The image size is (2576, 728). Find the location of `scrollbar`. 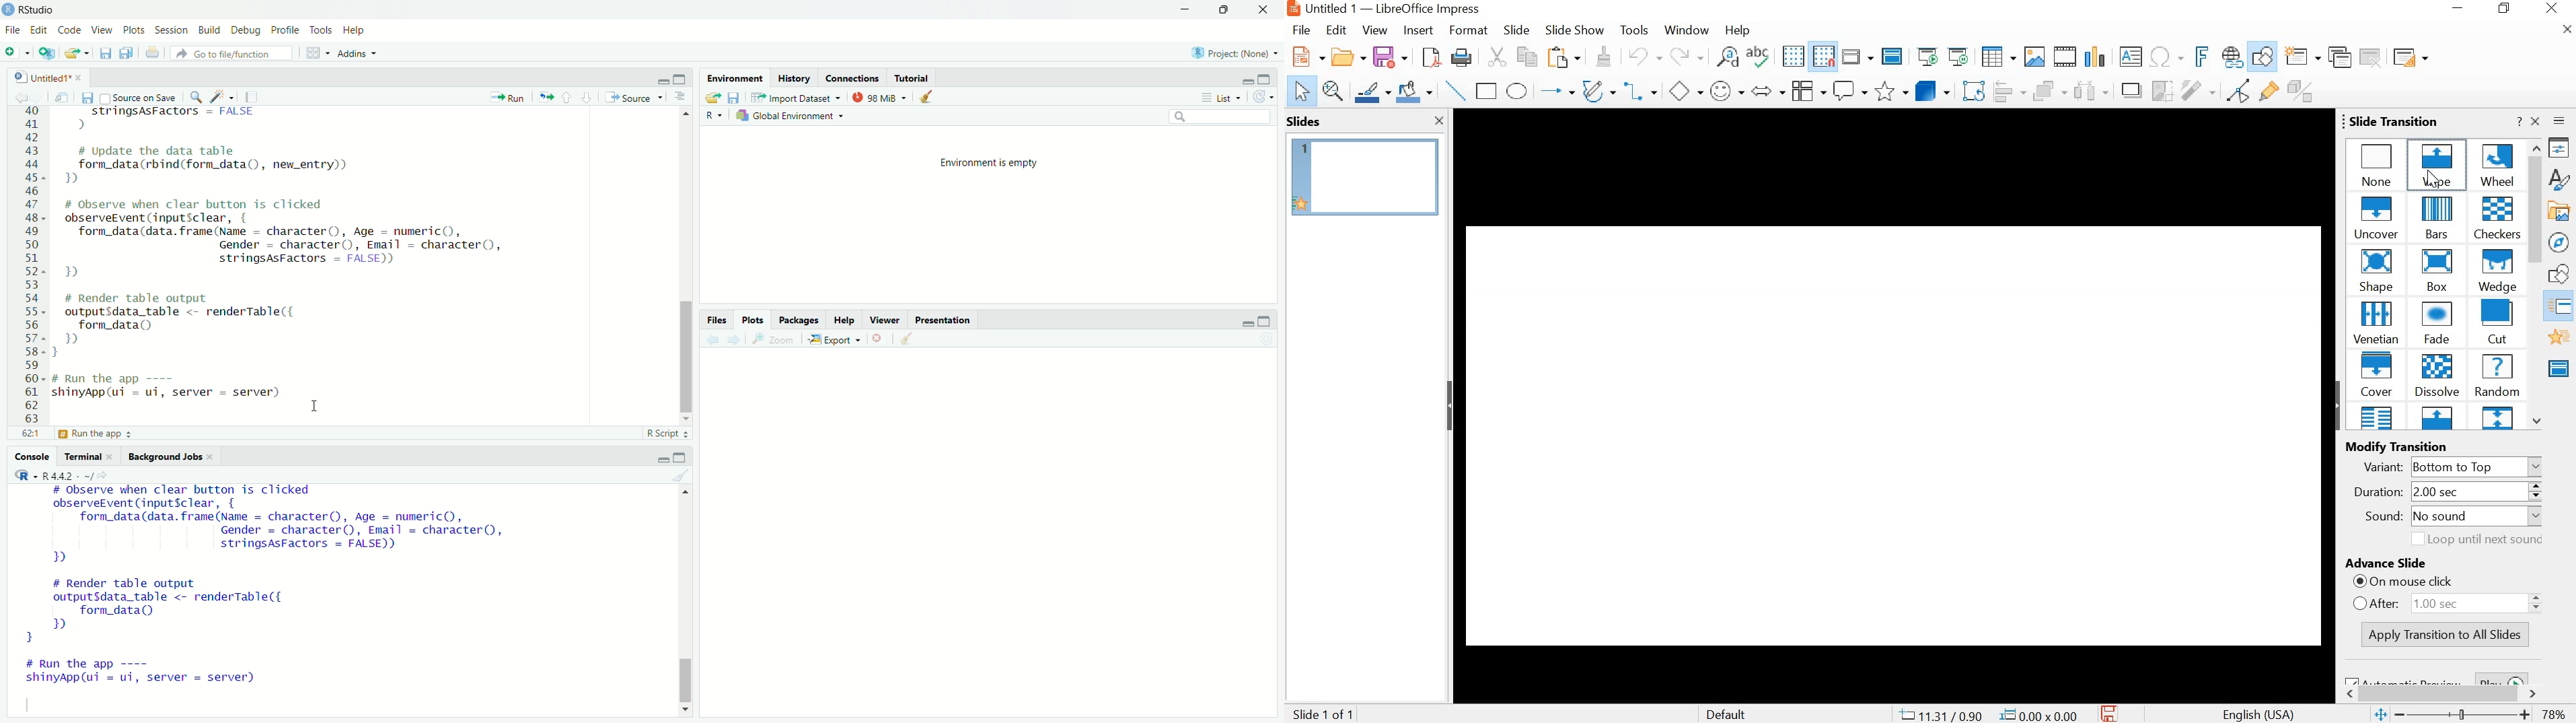

scrollbar is located at coordinates (2537, 284).